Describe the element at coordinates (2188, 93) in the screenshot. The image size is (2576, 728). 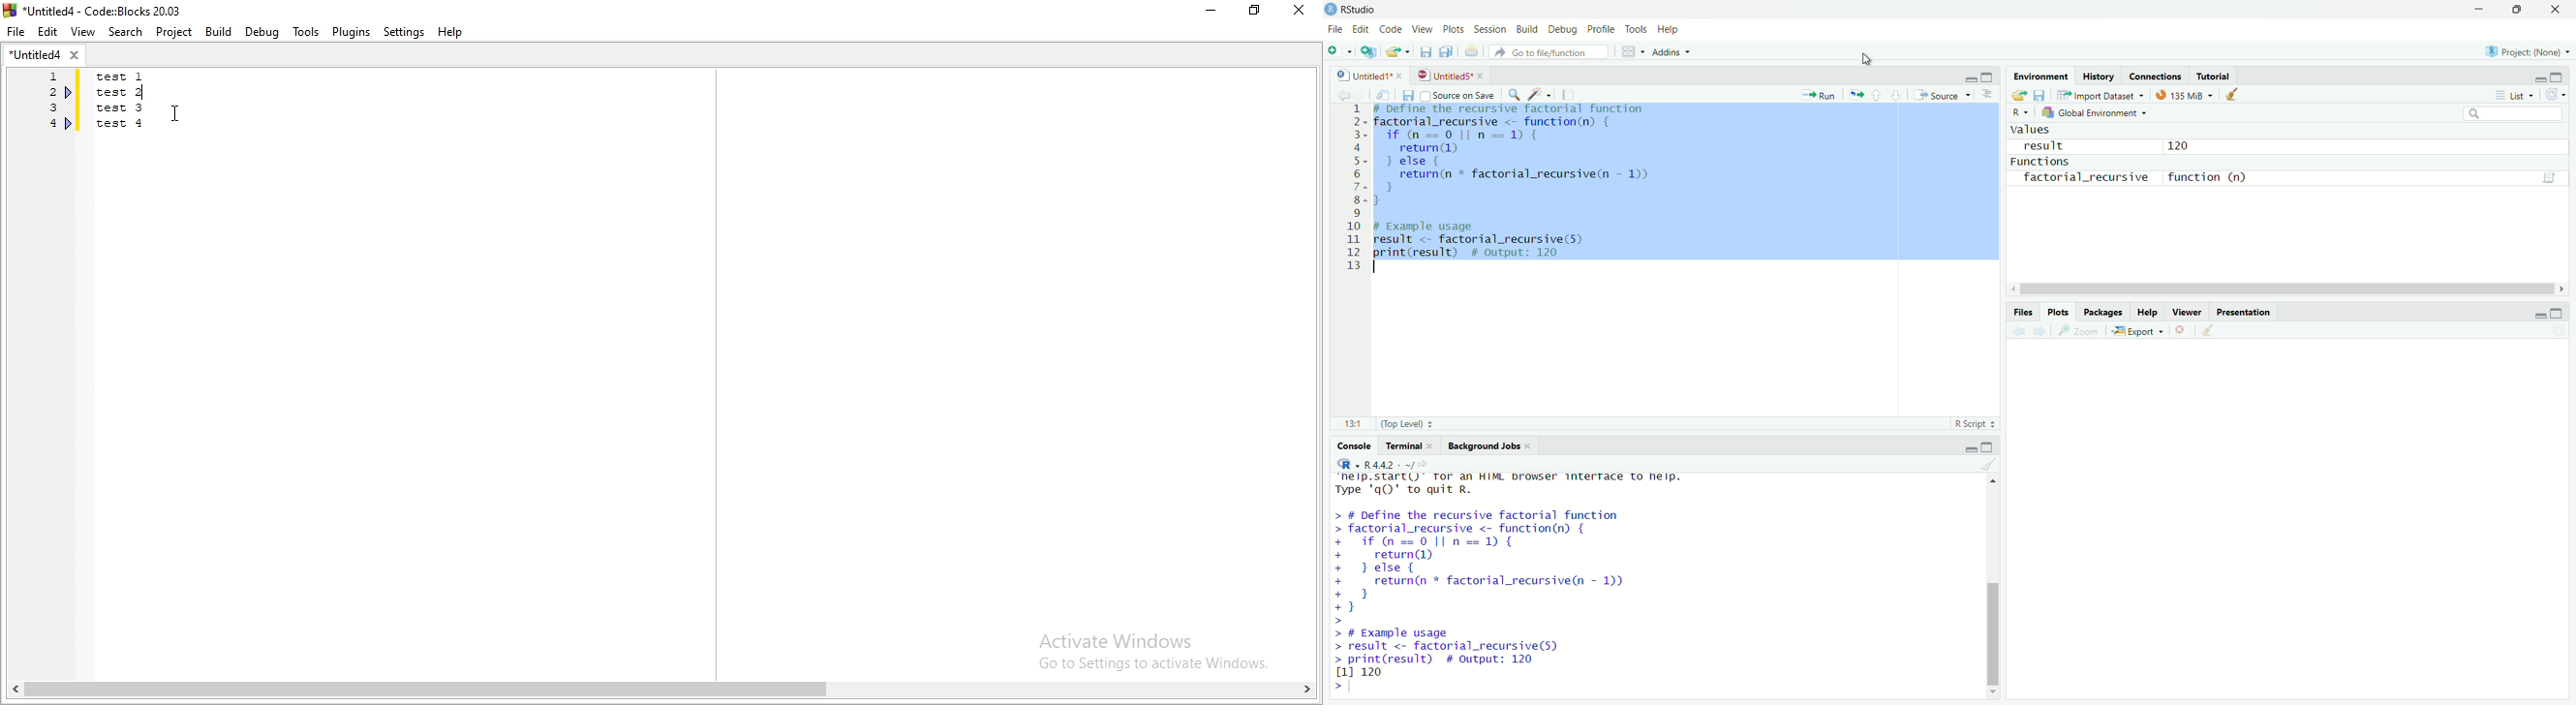
I see `134kib used by R session (Source: Windows System)` at that location.